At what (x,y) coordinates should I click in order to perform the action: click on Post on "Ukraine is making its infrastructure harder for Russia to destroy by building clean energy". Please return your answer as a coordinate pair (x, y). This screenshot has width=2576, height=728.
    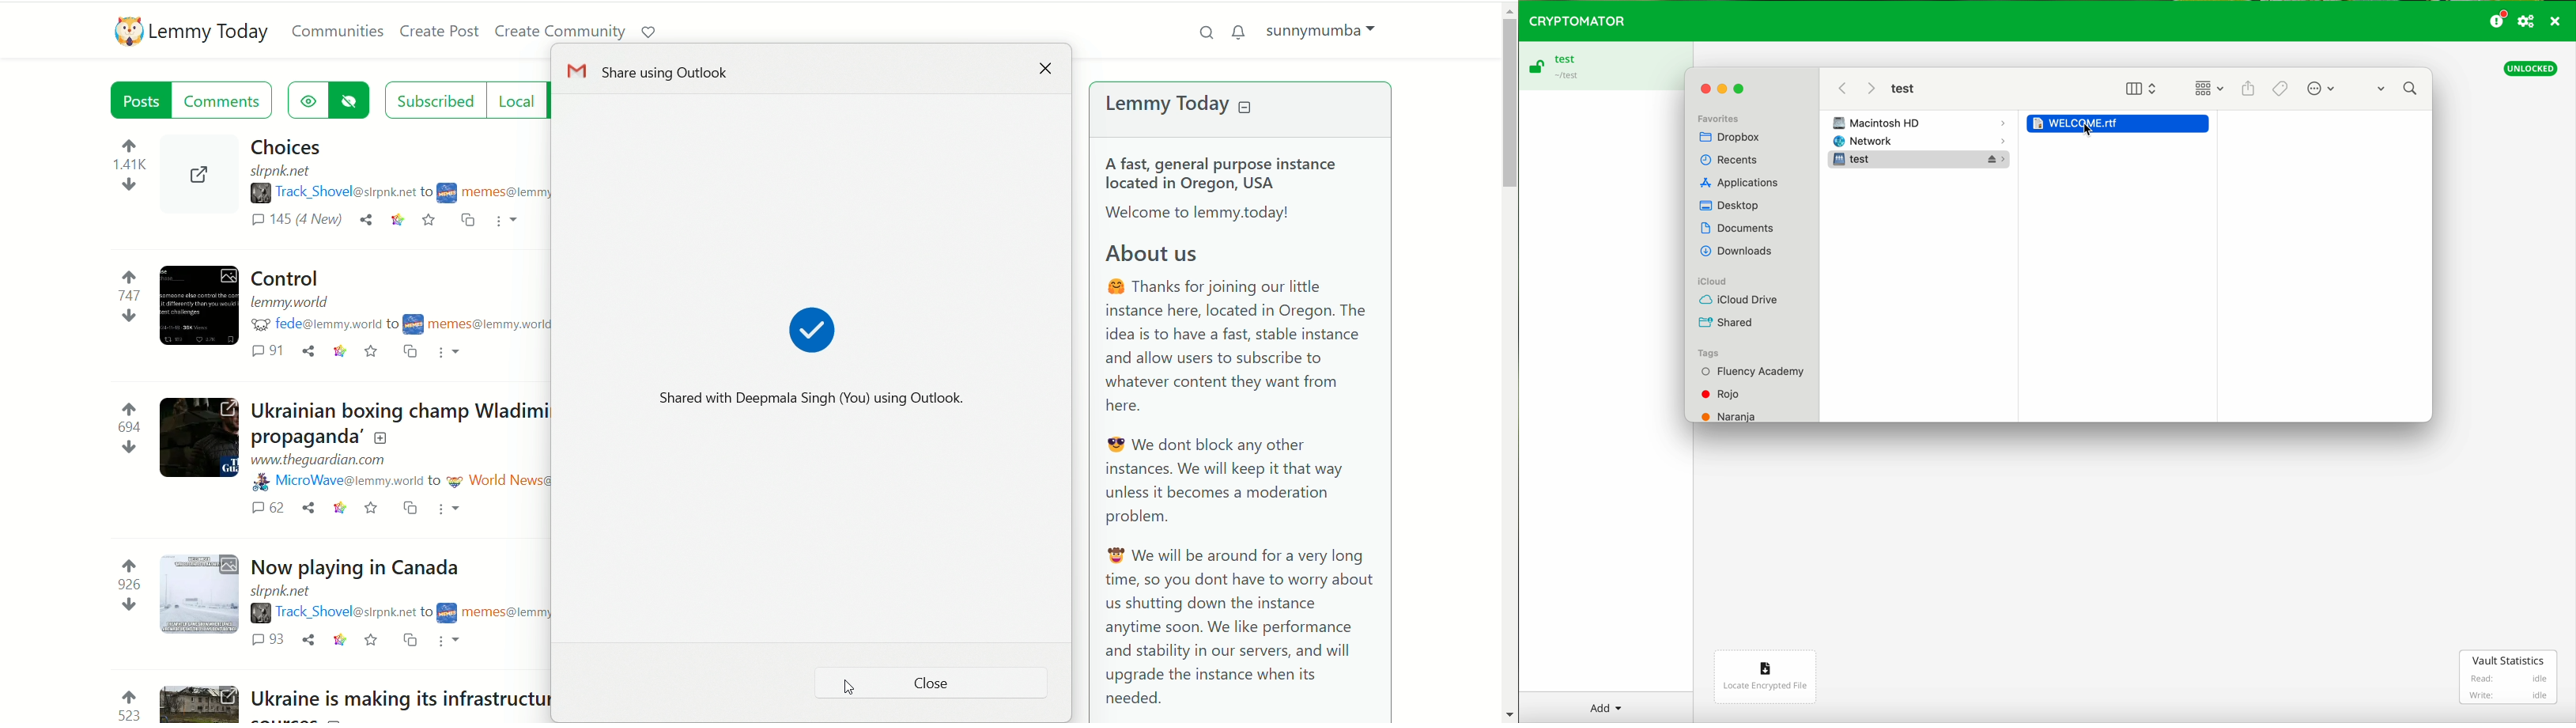
    Looking at the image, I should click on (403, 695).